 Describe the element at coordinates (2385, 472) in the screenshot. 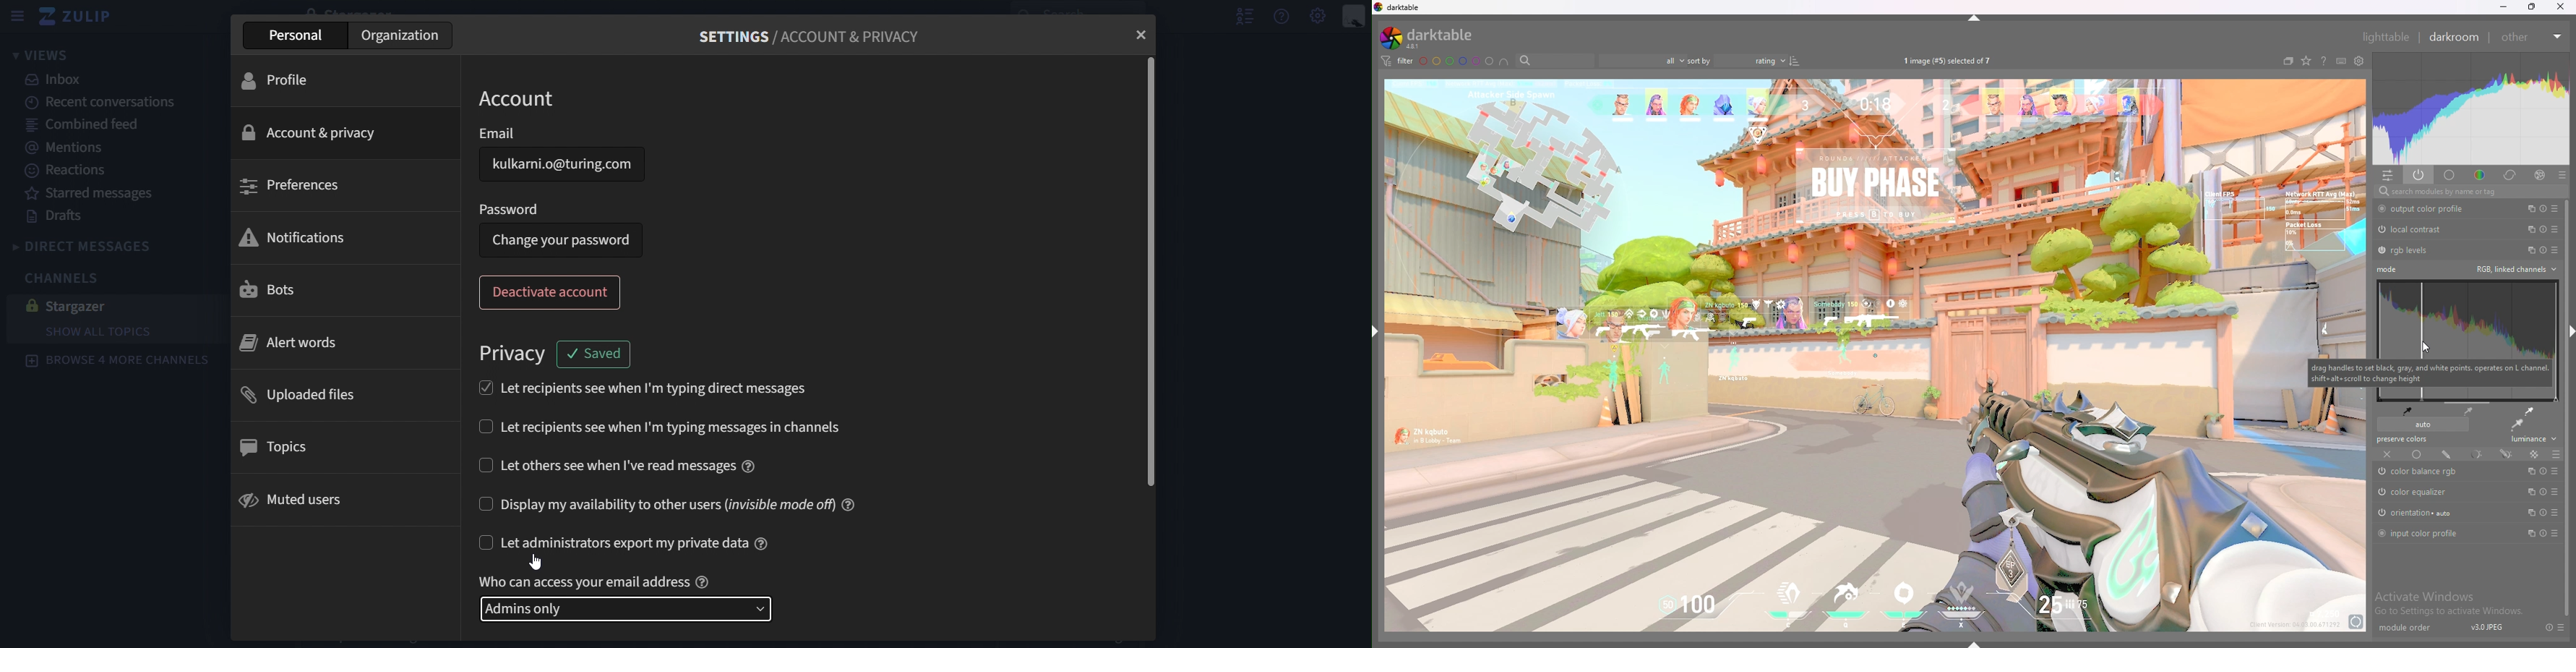

I see `switched on` at that location.